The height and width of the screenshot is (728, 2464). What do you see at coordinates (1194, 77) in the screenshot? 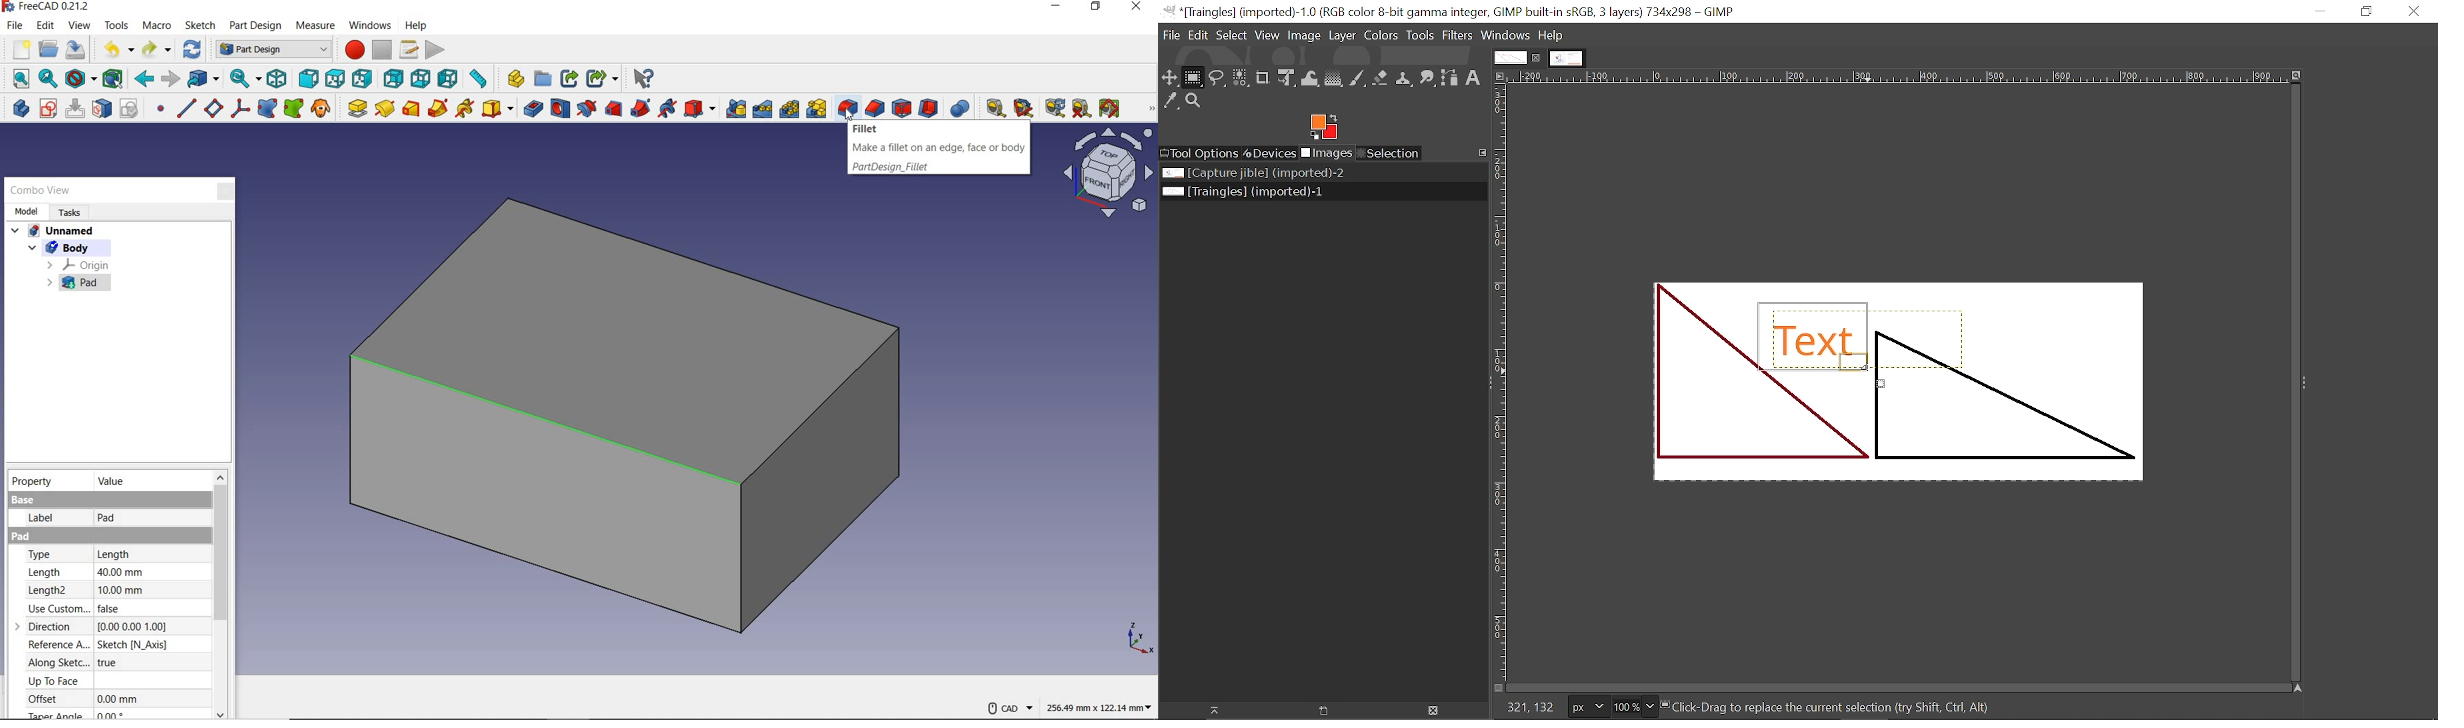
I see `Rectangular select` at bounding box center [1194, 77].